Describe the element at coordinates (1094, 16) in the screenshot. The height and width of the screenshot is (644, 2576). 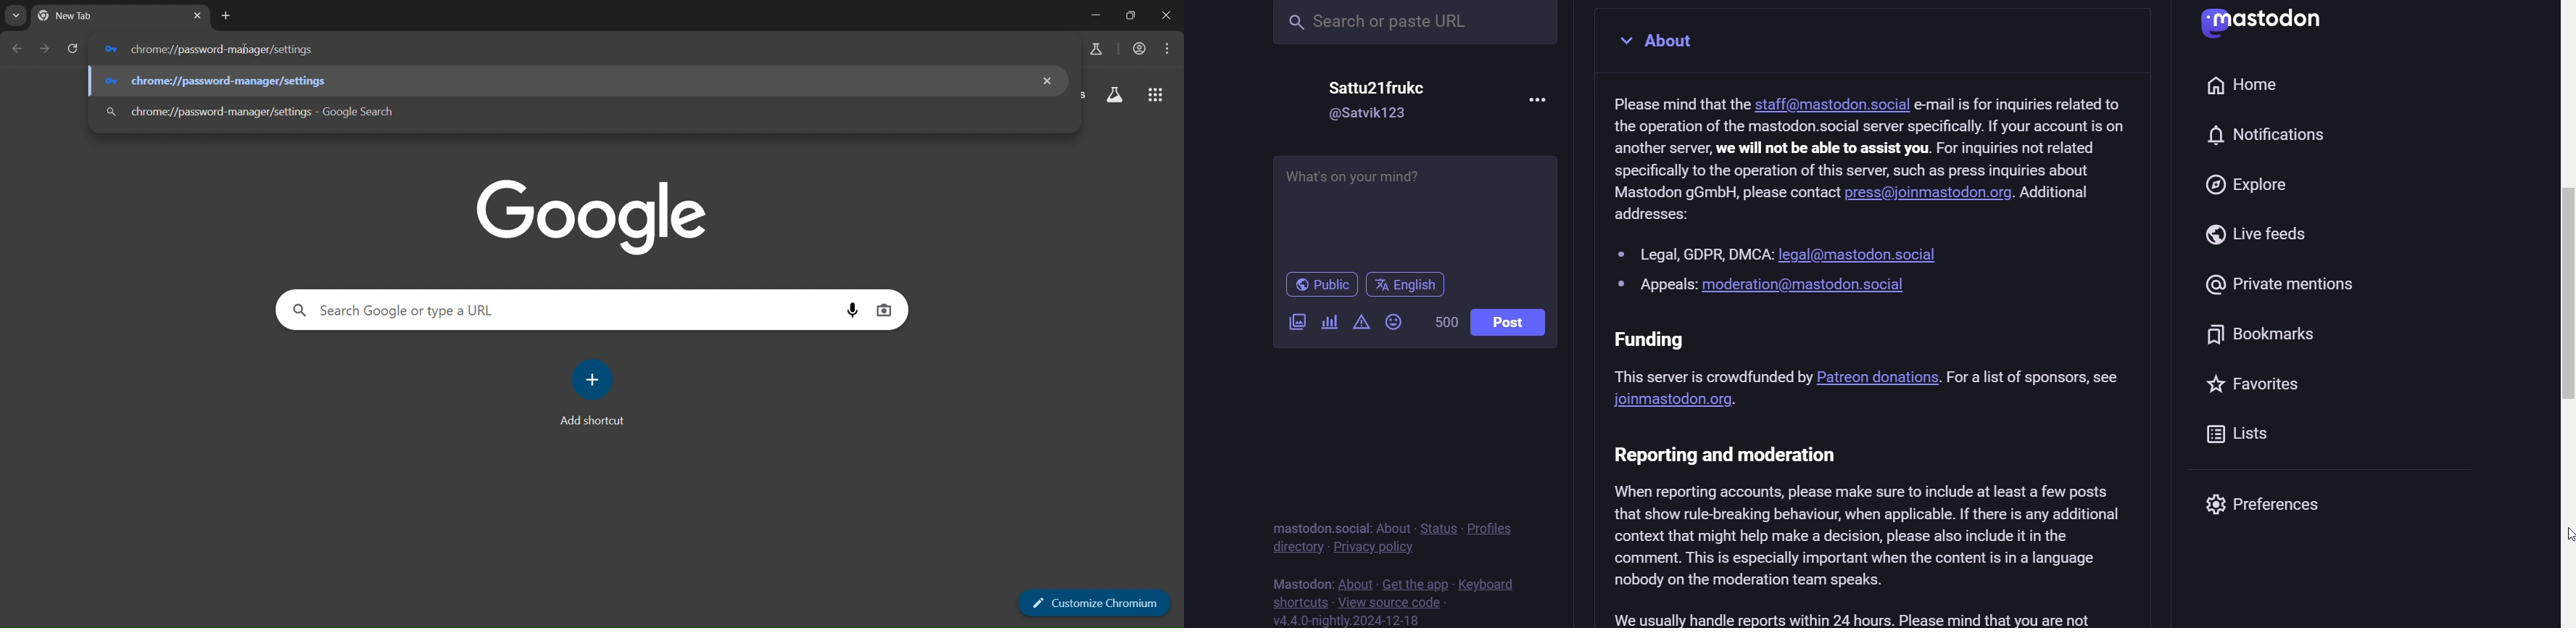
I see `minimize` at that location.